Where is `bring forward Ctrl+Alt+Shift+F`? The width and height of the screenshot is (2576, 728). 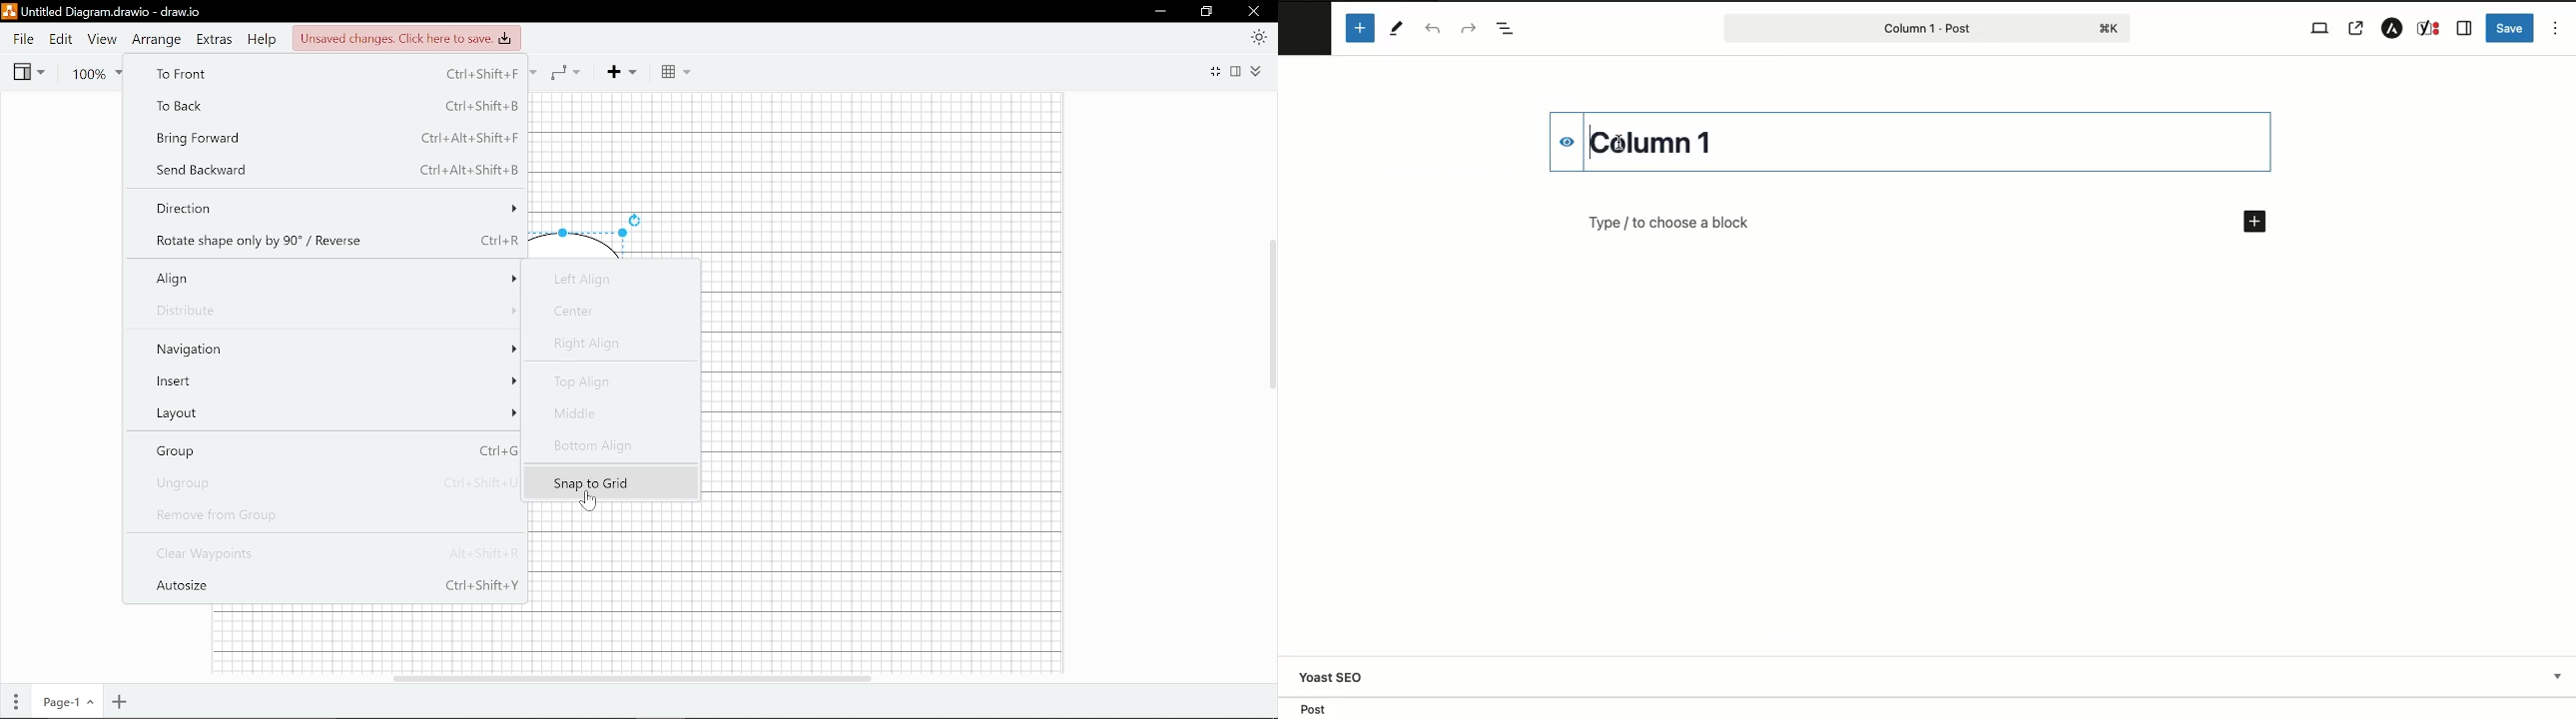
bring forward Ctrl+Alt+Shift+F is located at coordinates (333, 139).